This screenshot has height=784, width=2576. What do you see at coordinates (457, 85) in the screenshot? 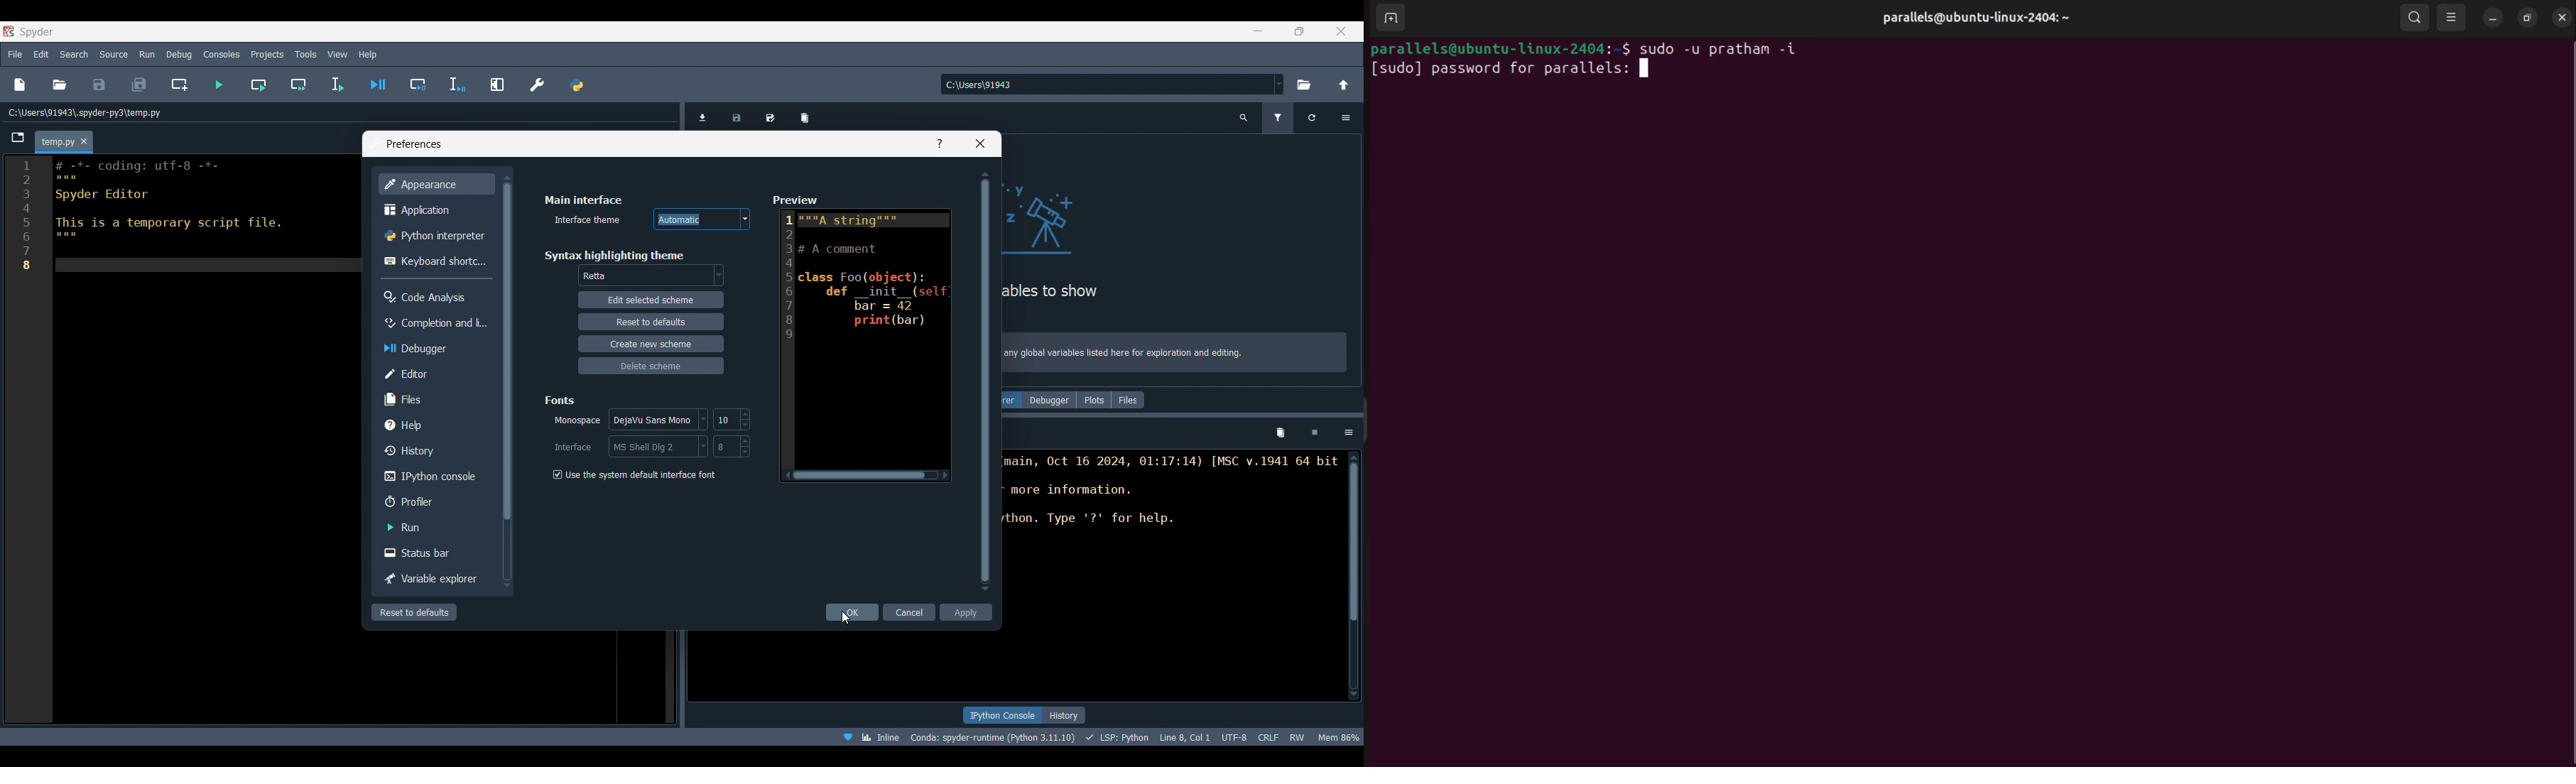
I see `Debug selection or current line` at bounding box center [457, 85].